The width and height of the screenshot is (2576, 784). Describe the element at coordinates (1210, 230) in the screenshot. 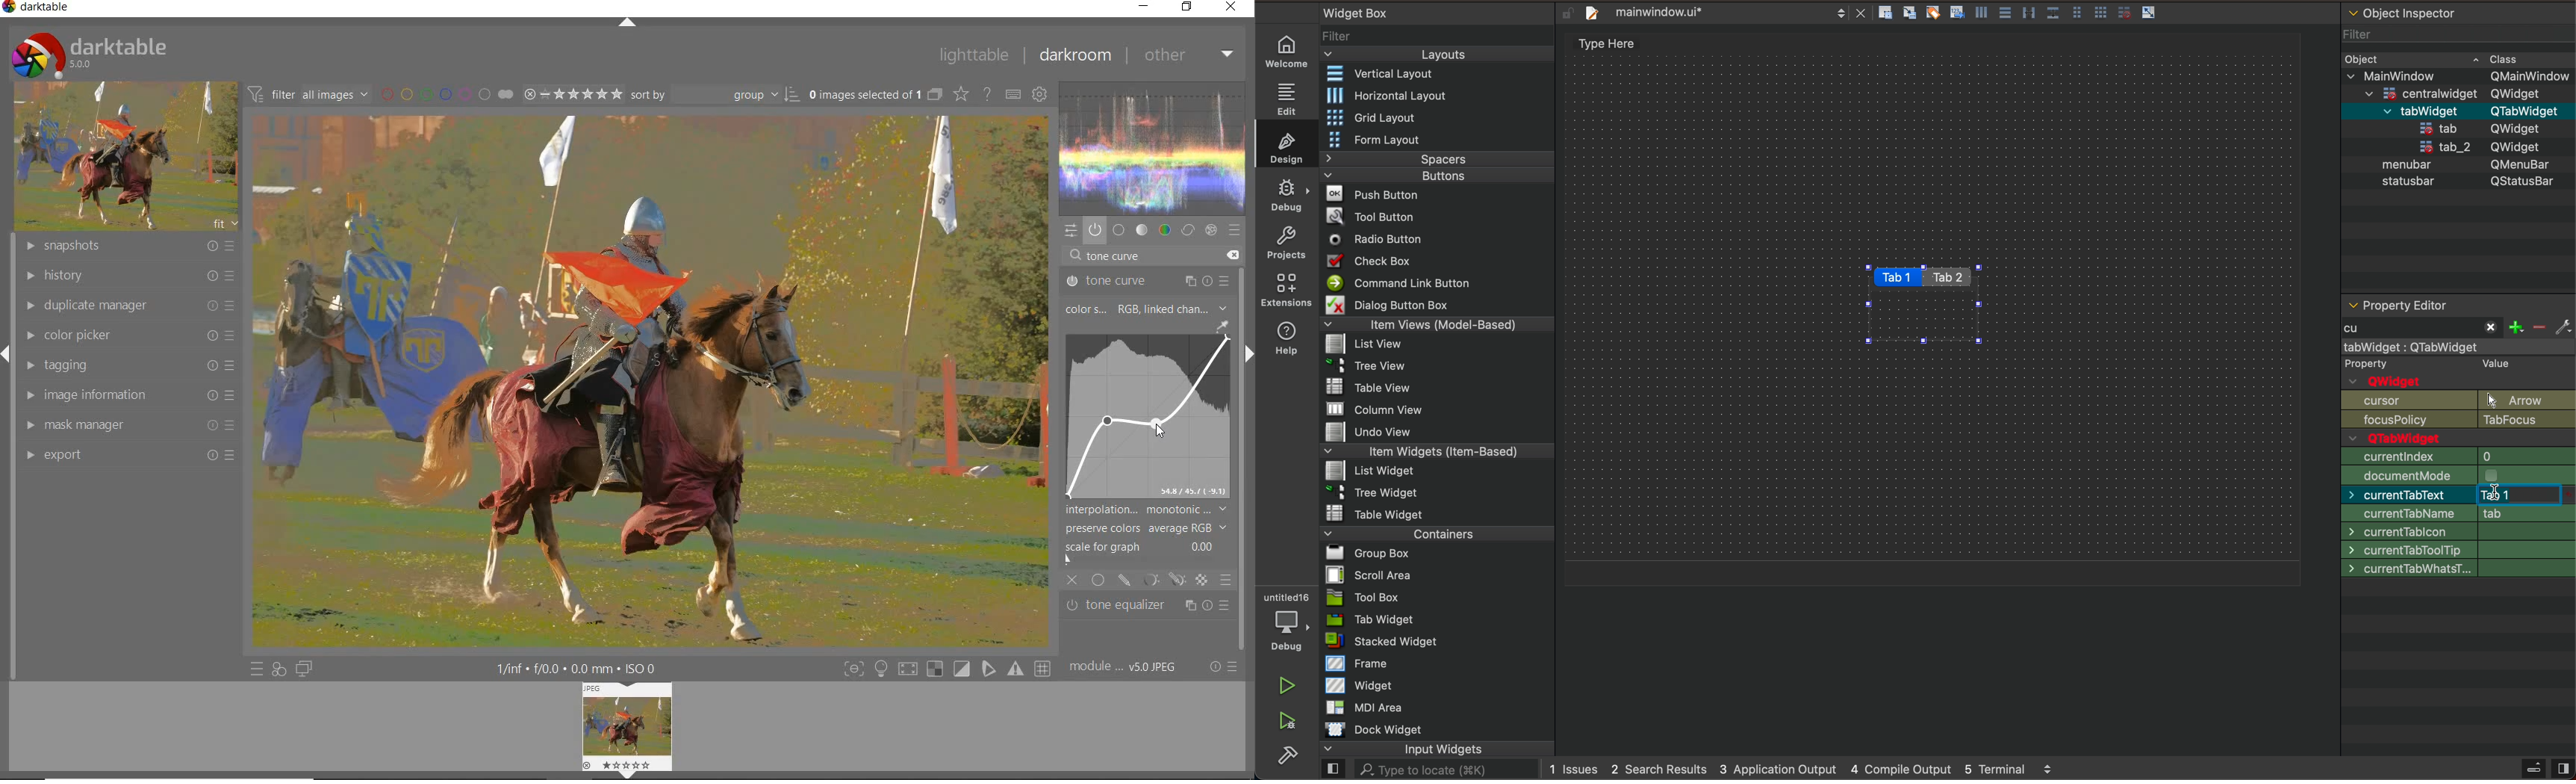

I see `effect` at that location.